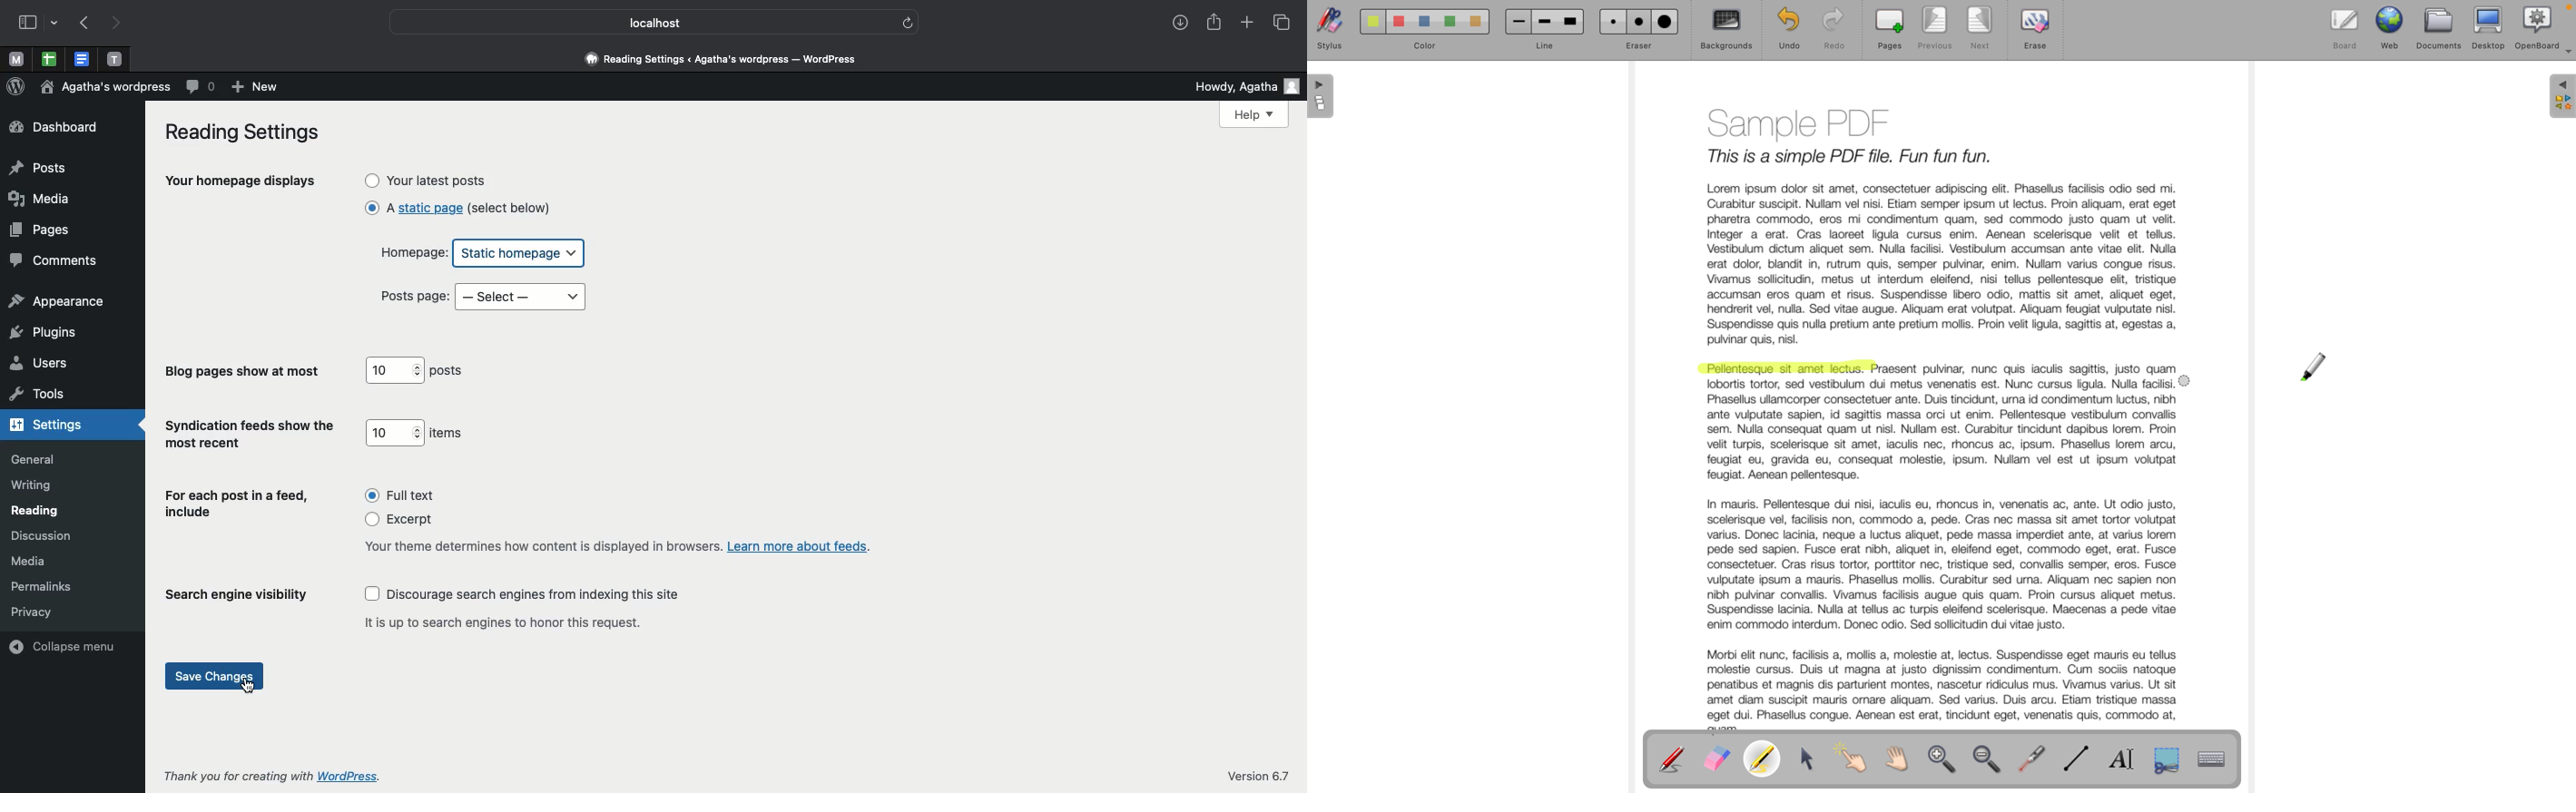 The width and height of the screenshot is (2576, 812). Describe the element at coordinates (119, 24) in the screenshot. I see `Next page` at that location.